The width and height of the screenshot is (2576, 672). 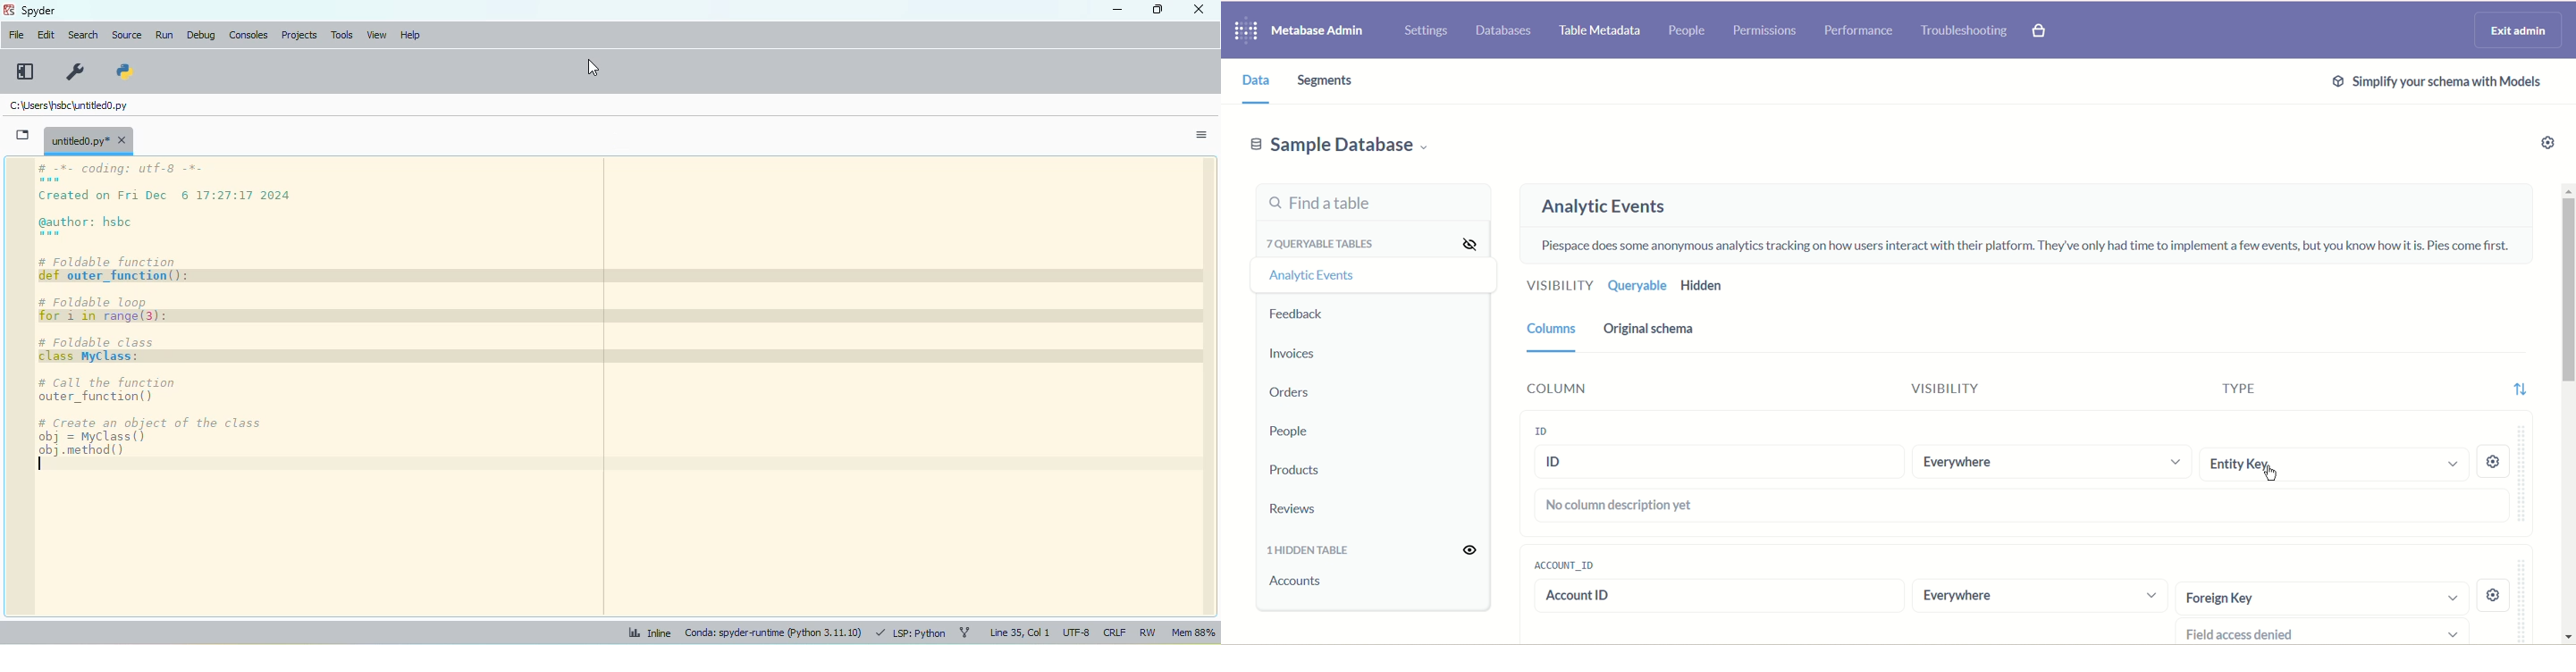 I want to click on tools, so click(x=341, y=35).